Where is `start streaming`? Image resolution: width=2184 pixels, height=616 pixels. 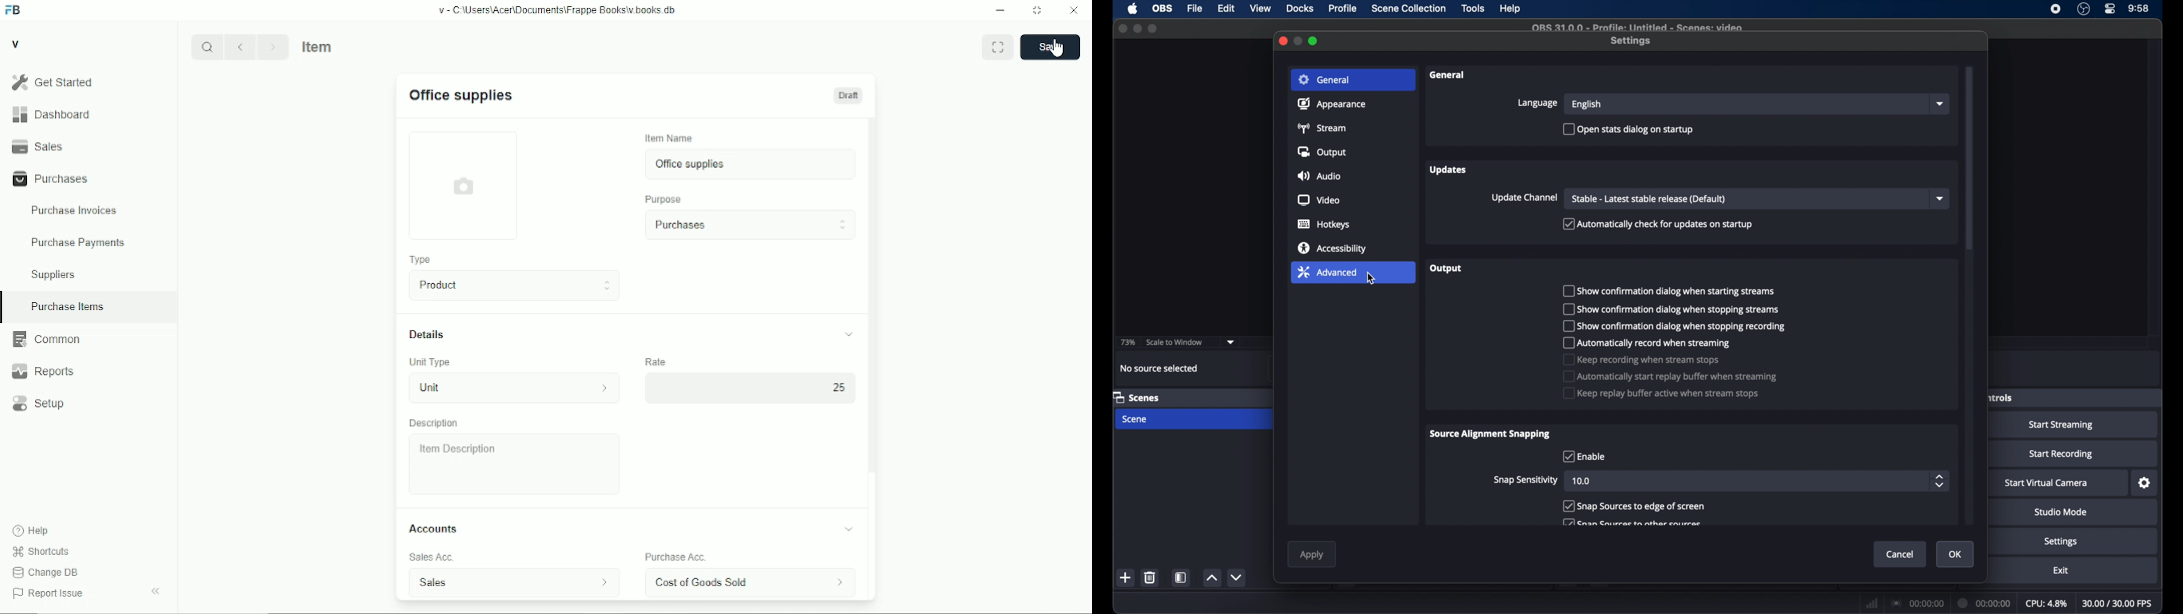 start streaming is located at coordinates (2062, 425).